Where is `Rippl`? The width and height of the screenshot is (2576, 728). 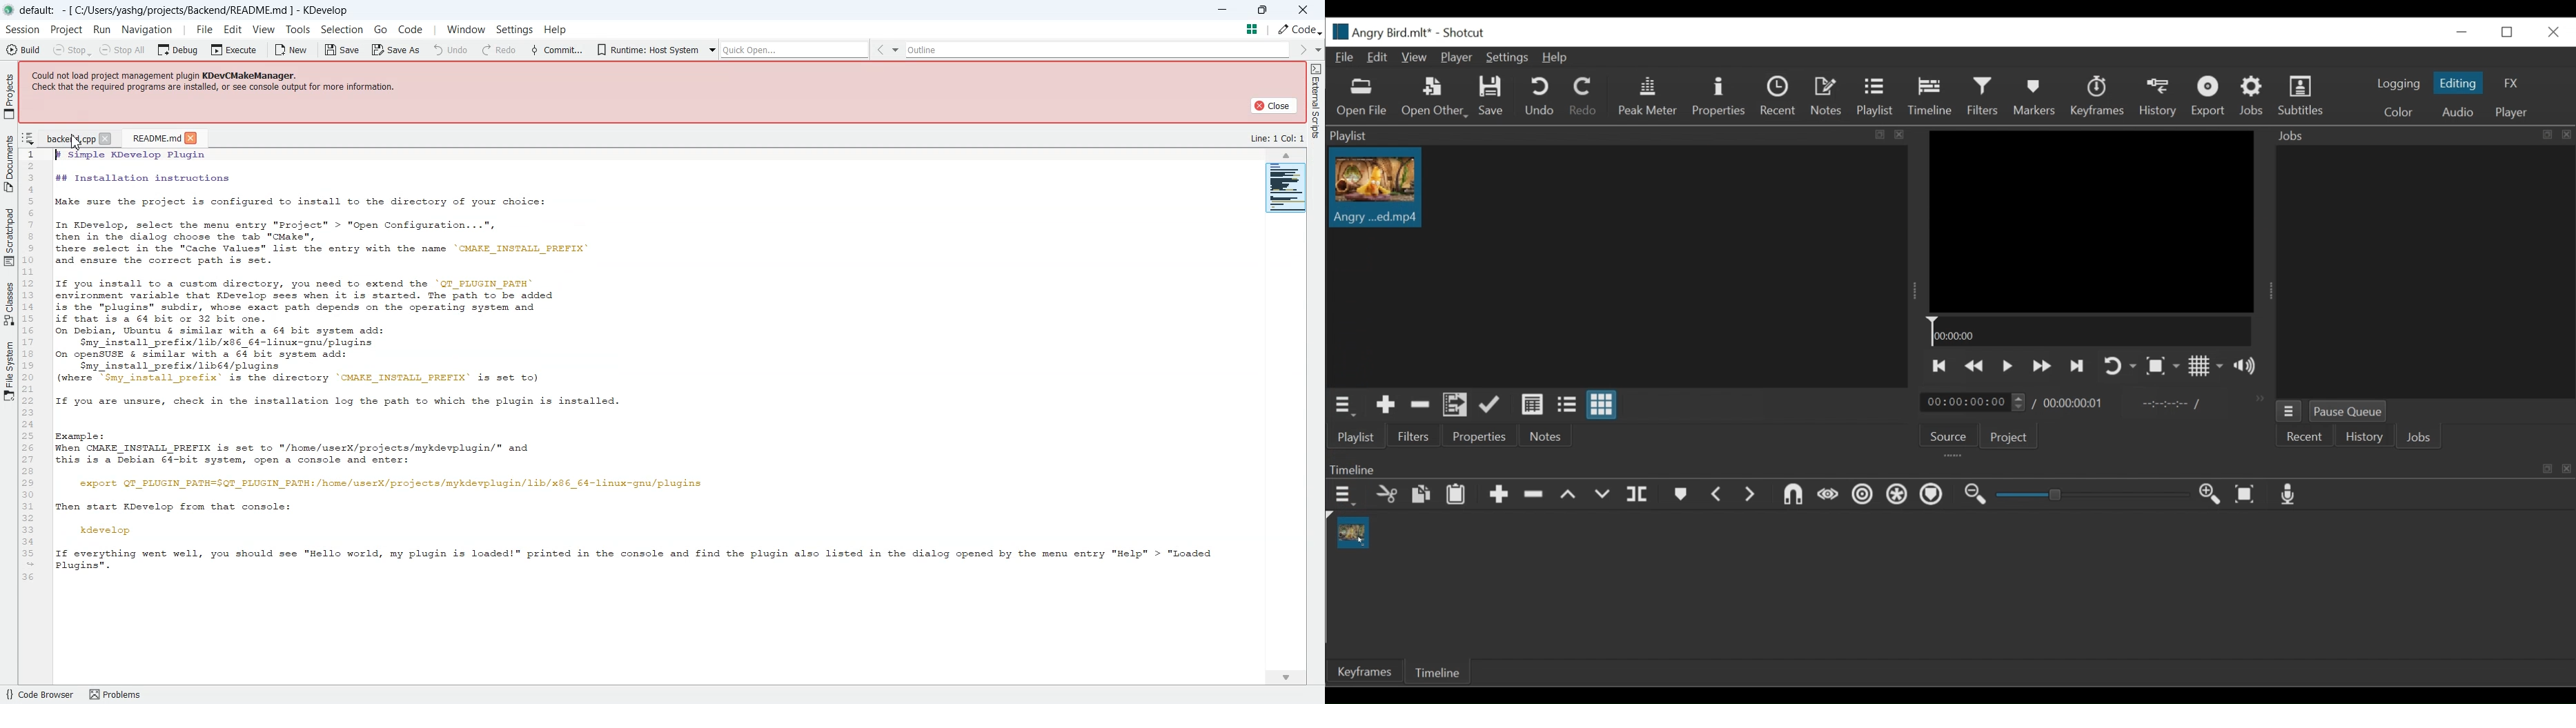
Rippl is located at coordinates (1865, 496).